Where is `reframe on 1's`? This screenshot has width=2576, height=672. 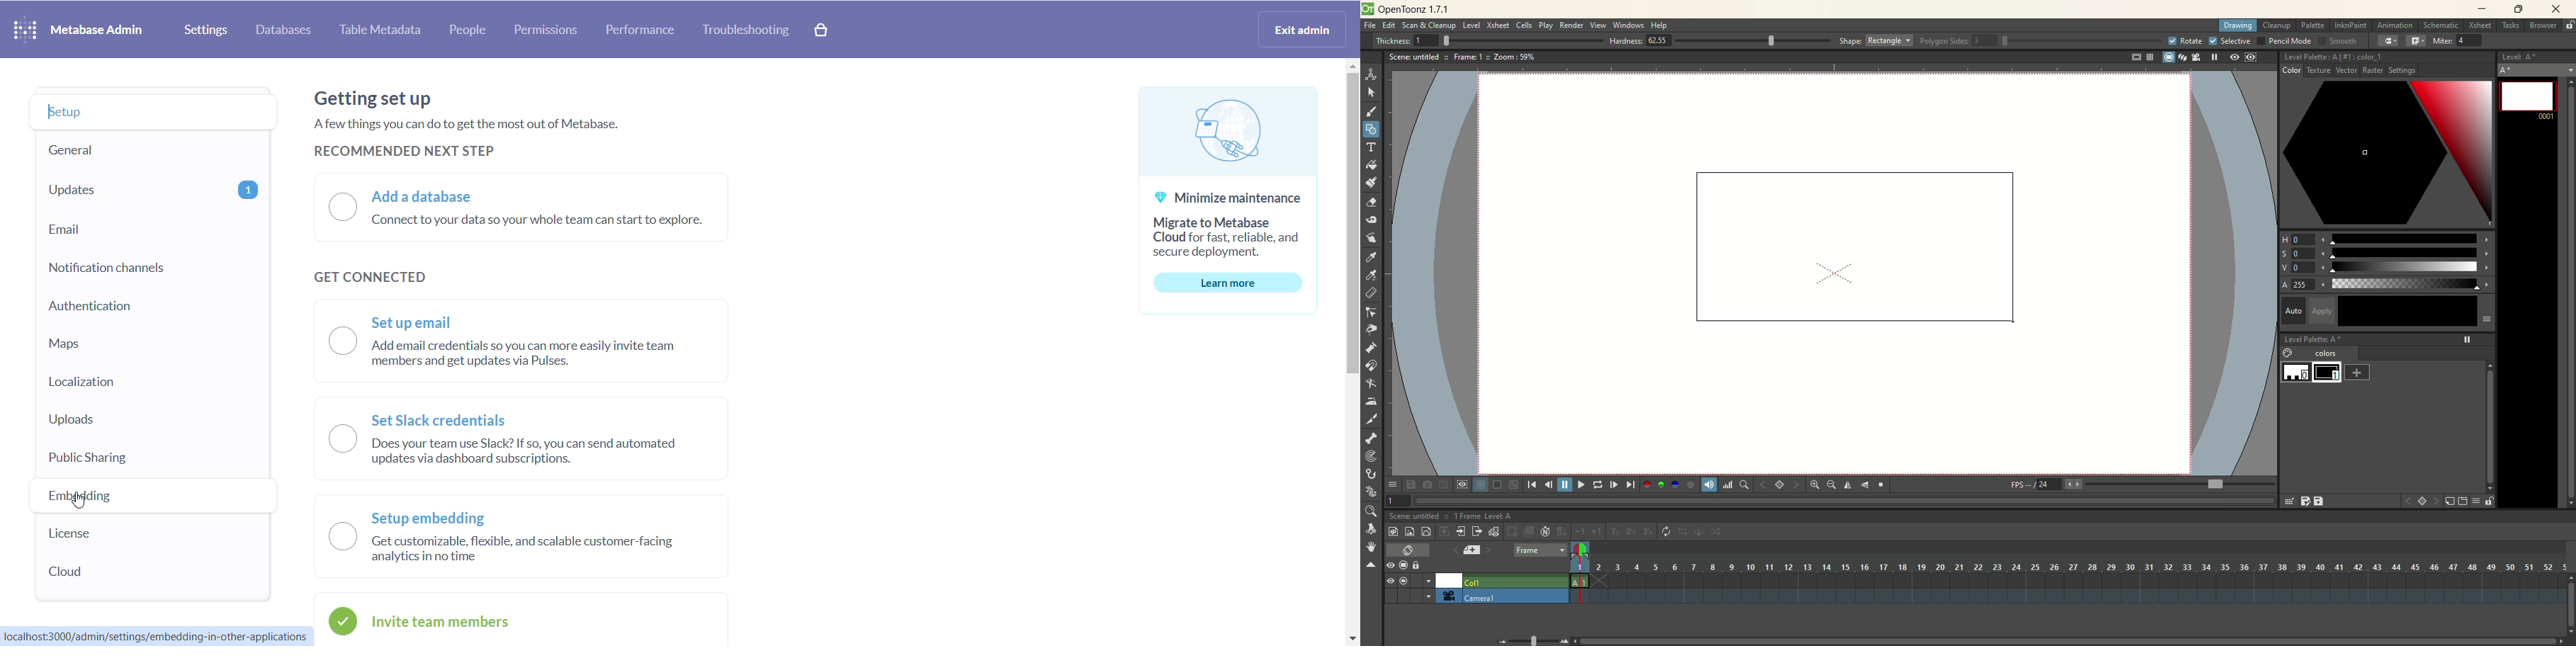
reframe on 1's is located at coordinates (1616, 531).